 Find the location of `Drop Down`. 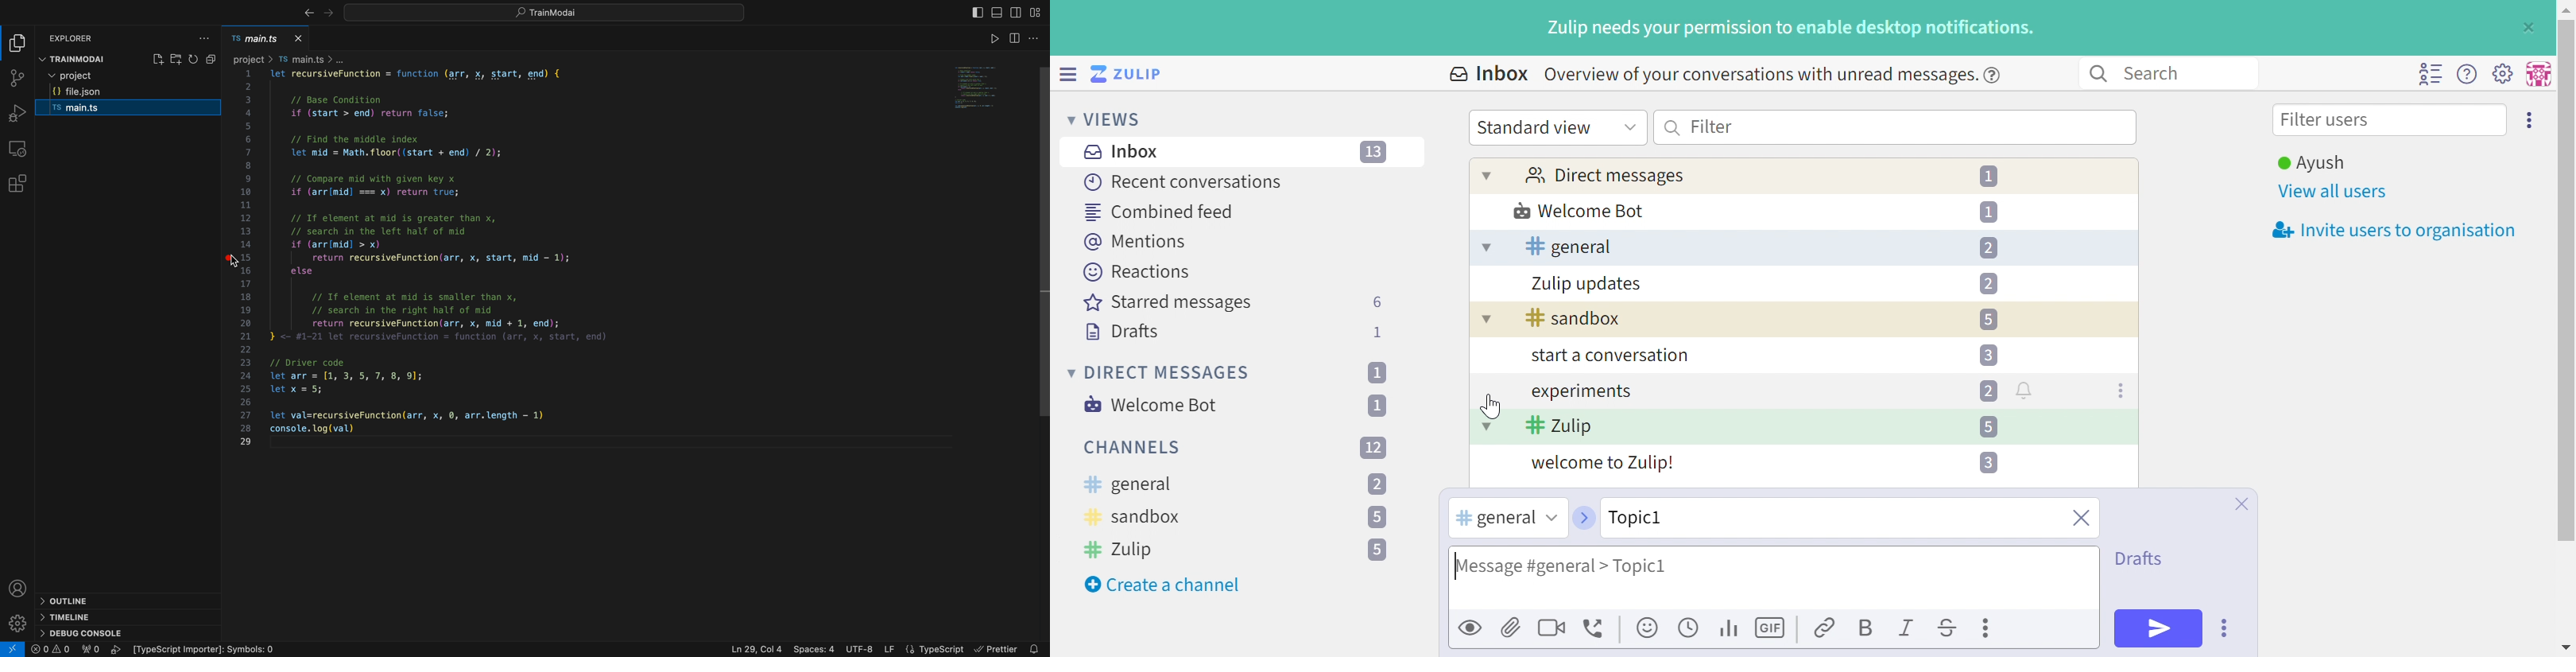

Drop Down is located at coordinates (1487, 175).